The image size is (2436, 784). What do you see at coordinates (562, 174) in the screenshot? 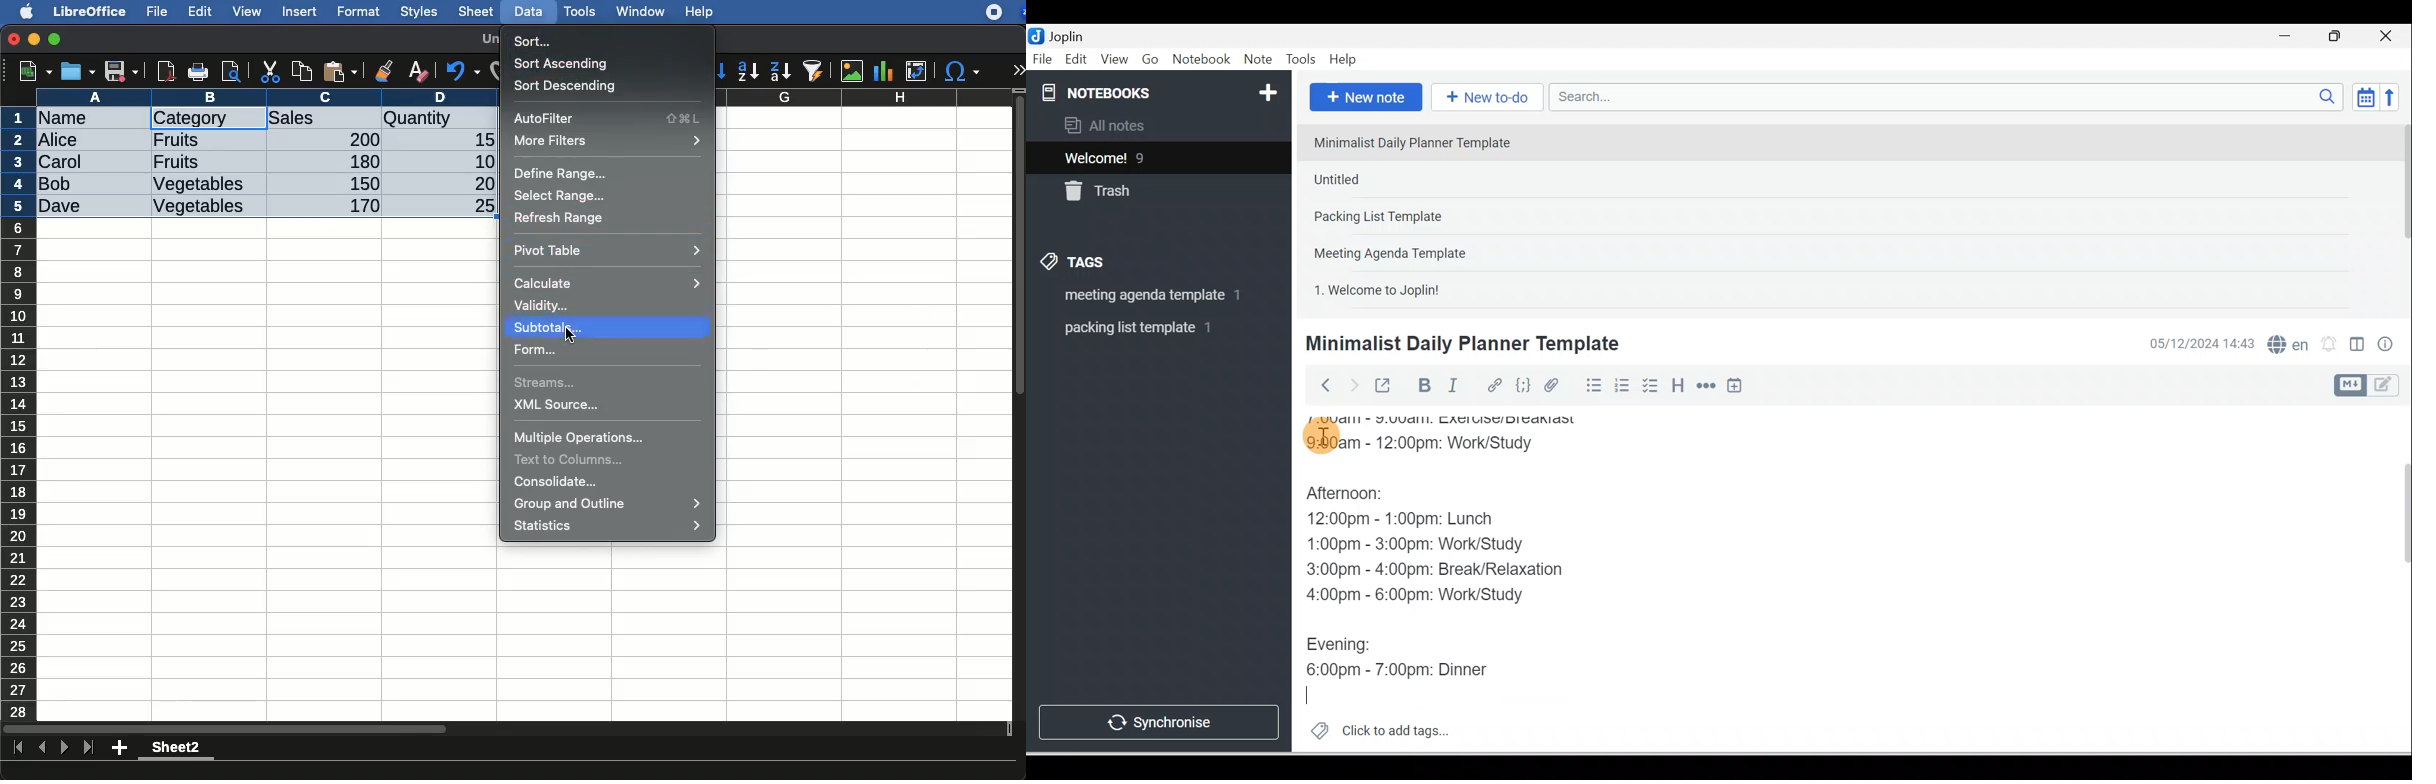
I see `define range` at bounding box center [562, 174].